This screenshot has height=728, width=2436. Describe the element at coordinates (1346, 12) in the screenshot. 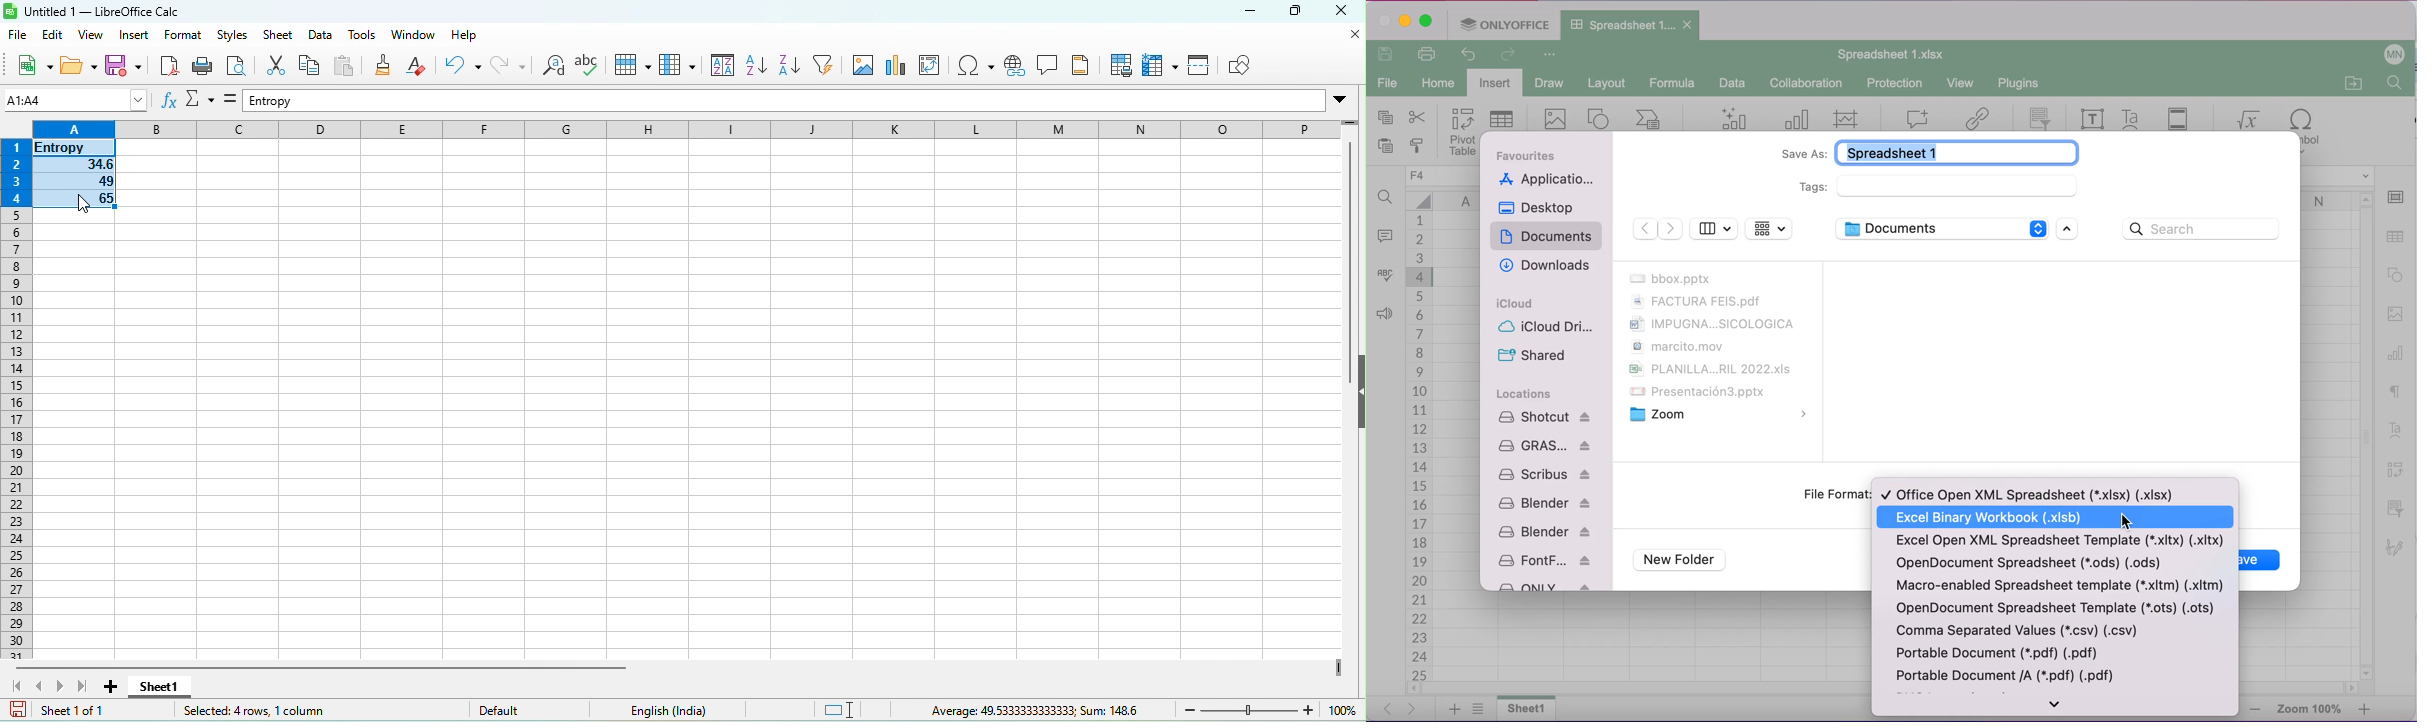

I see `close` at that location.